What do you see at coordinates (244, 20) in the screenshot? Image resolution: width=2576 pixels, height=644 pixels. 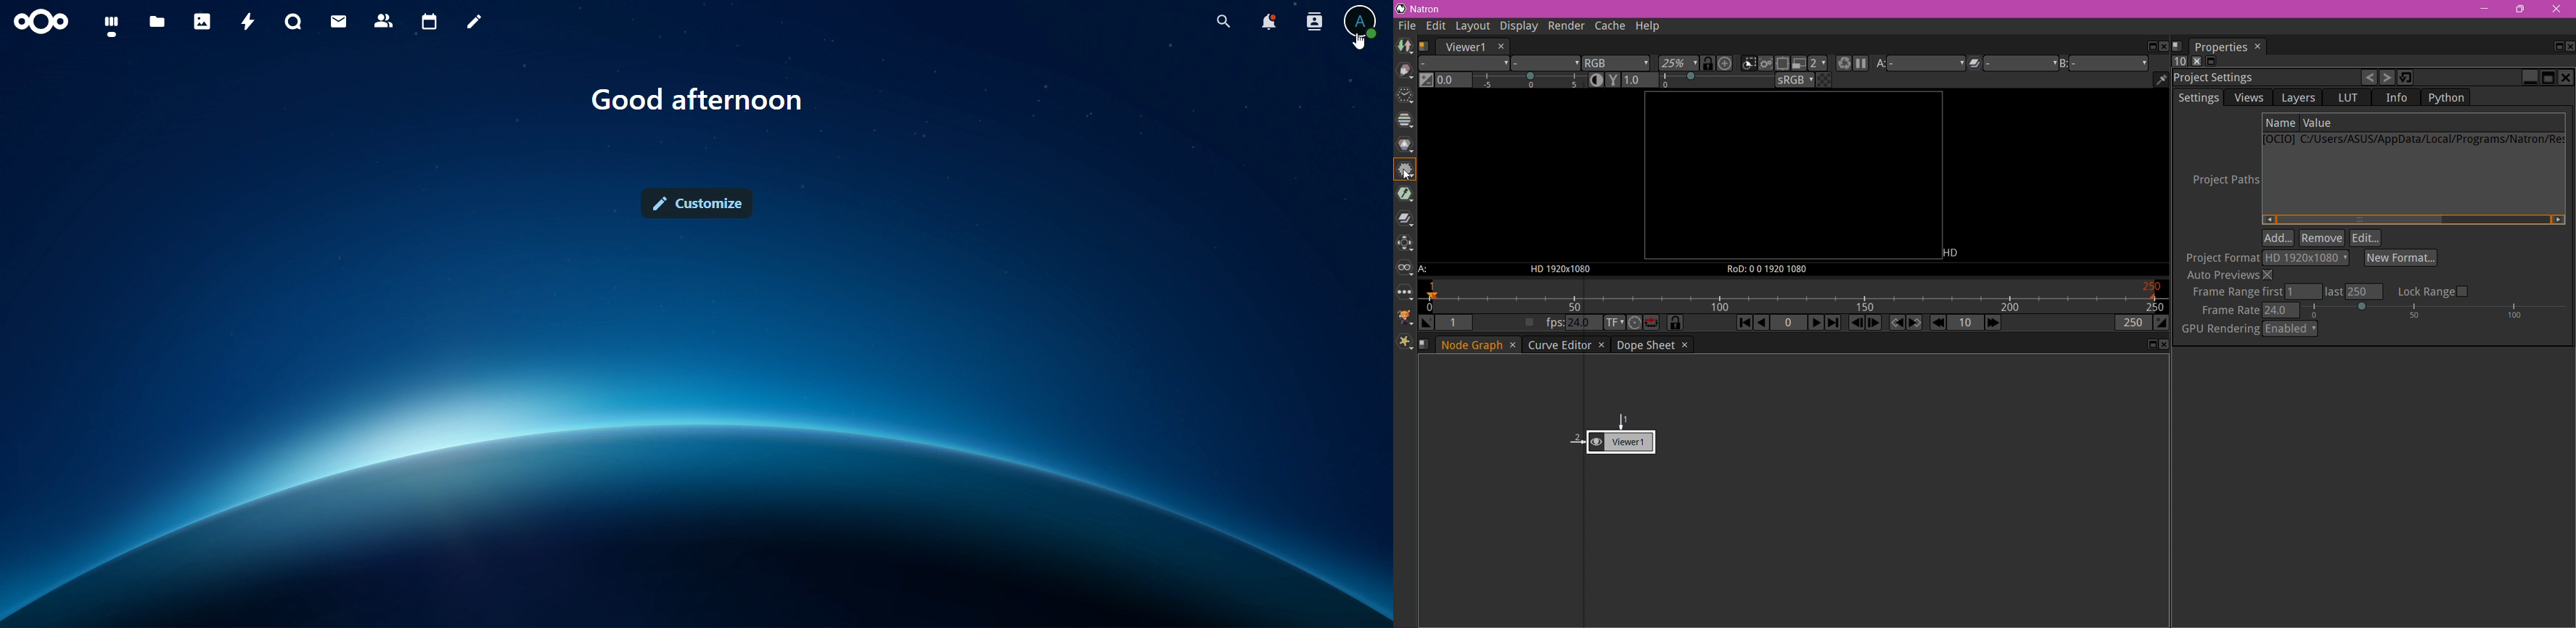 I see `activity` at bounding box center [244, 20].